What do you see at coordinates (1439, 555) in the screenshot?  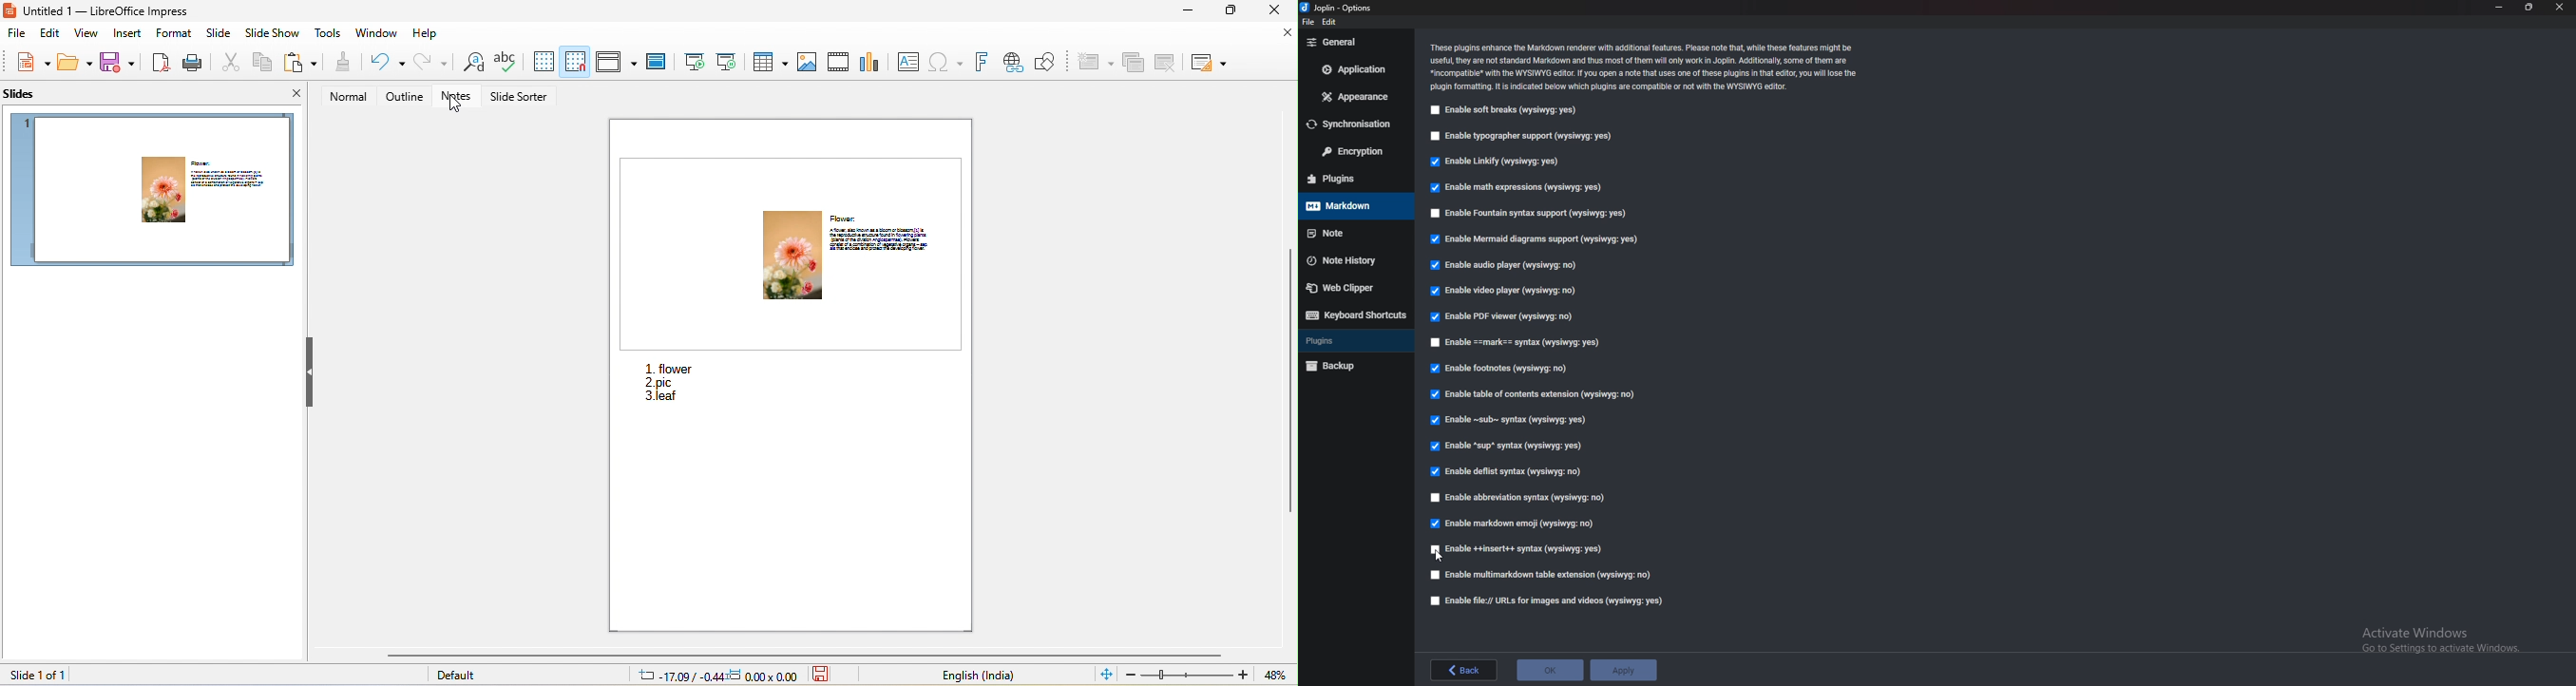 I see `cursor` at bounding box center [1439, 555].